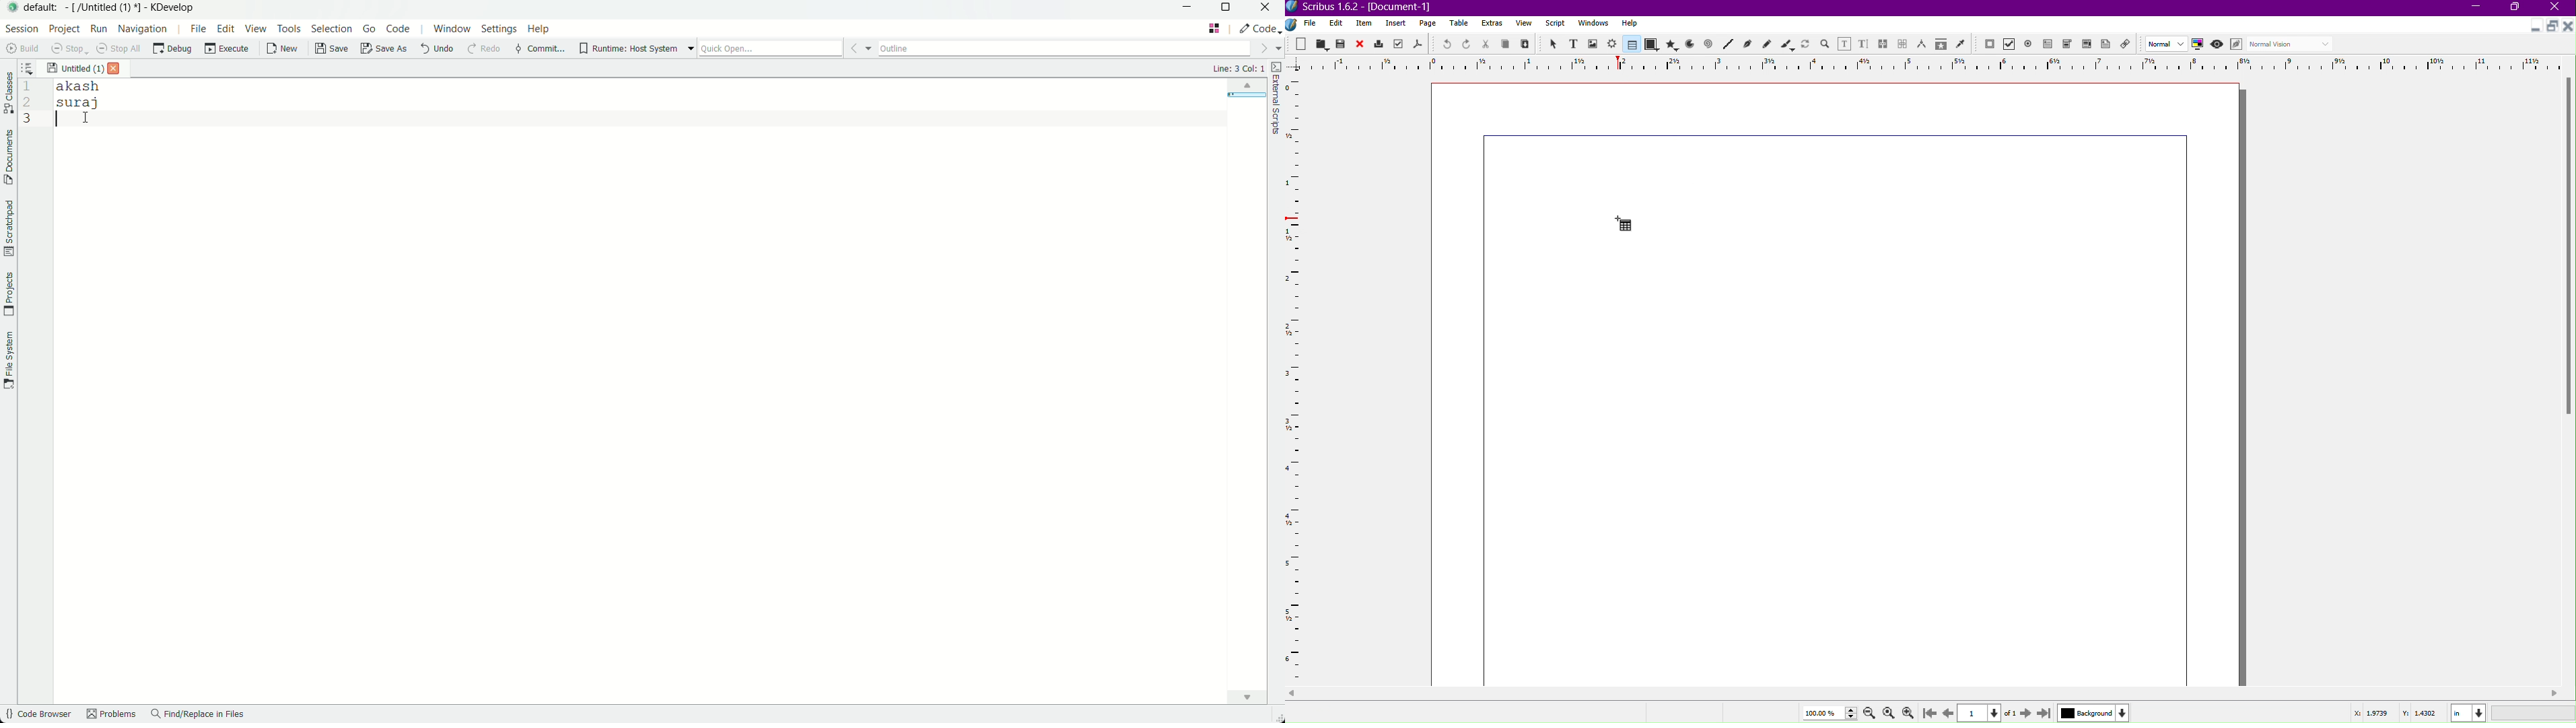 Image resolution: width=2576 pixels, height=728 pixels. Describe the element at coordinates (2567, 250) in the screenshot. I see `Scrollbar` at that location.